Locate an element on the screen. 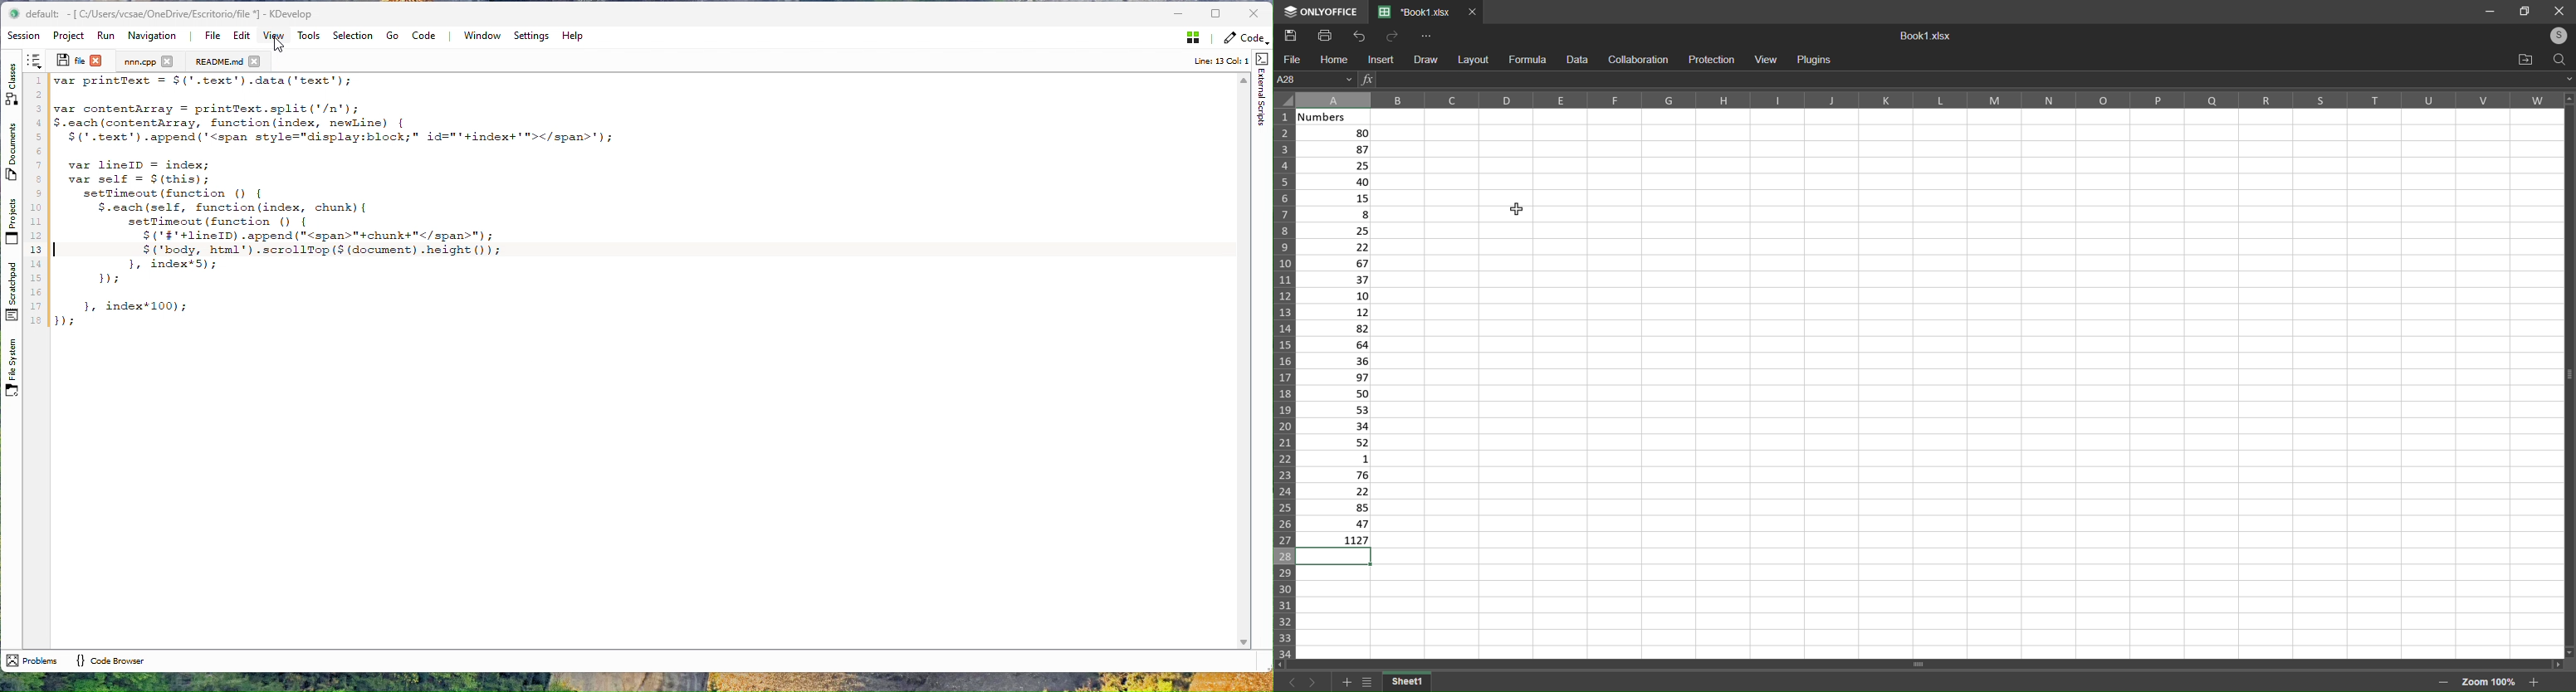 The image size is (2576, 700). Column label is located at coordinates (1928, 100).